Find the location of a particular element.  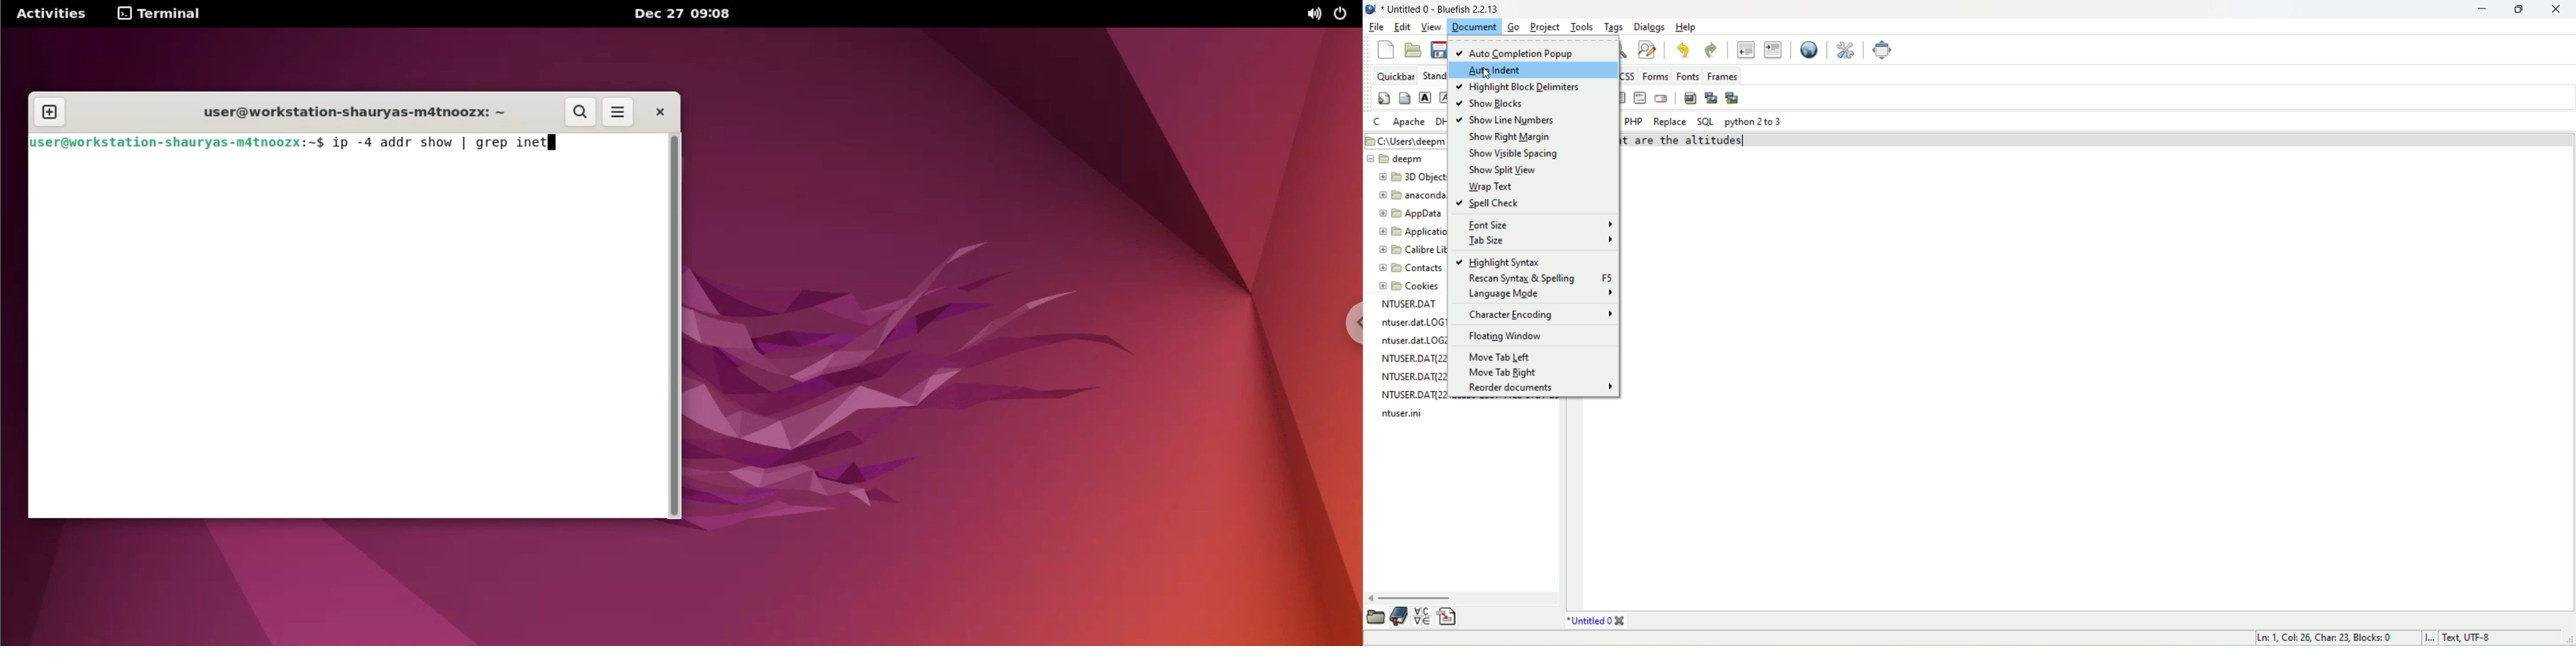

highlight syntax is located at coordinates (1498, 261).